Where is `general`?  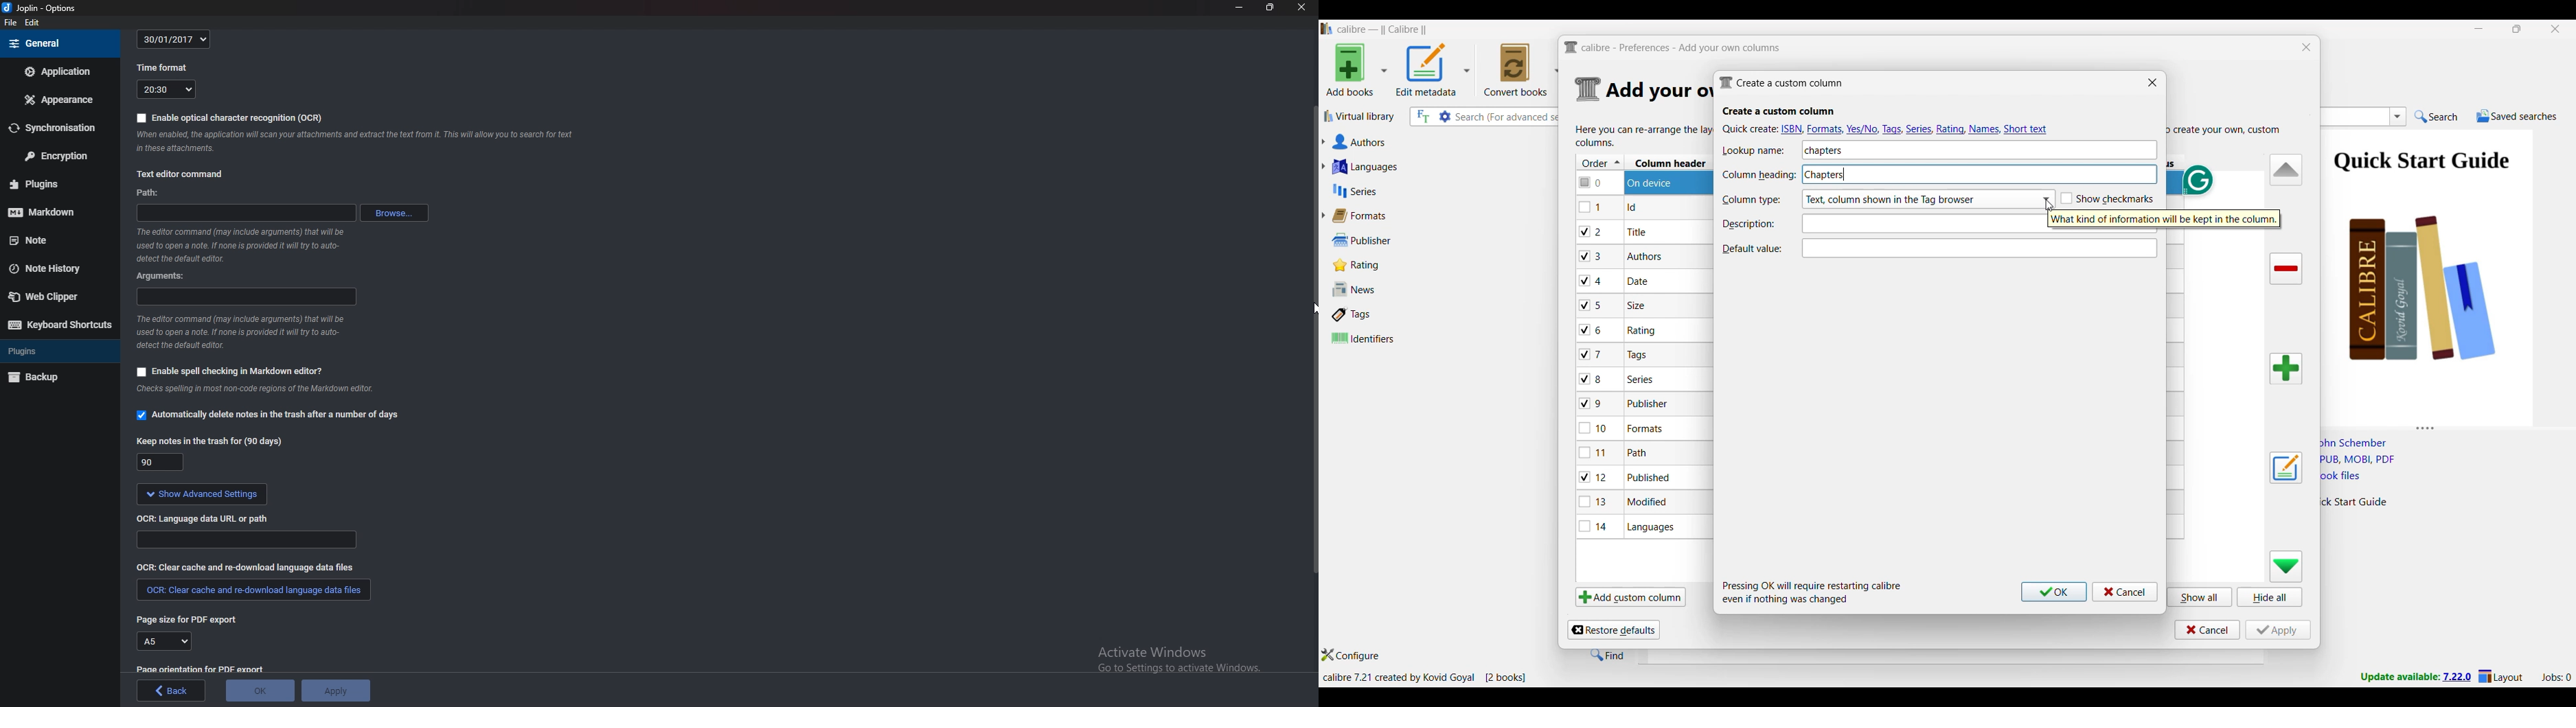 general is located at coordinates (58, 43).